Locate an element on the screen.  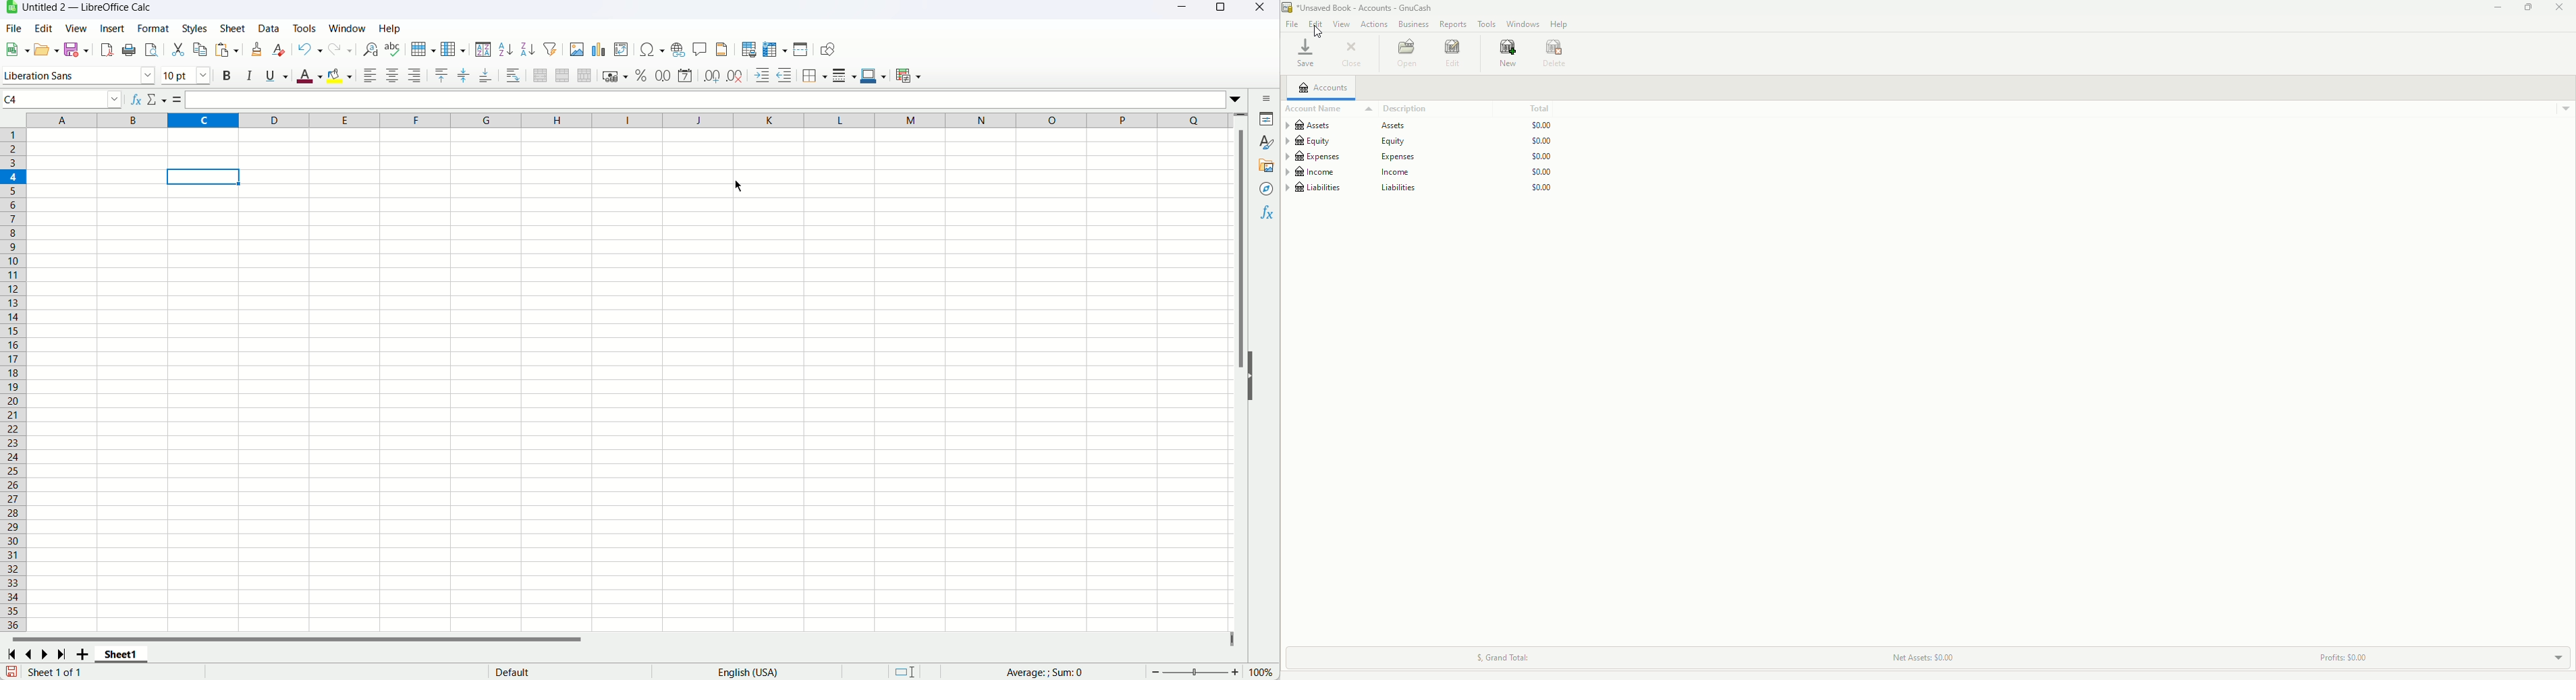
Align left is located at coordinates (370, 75).